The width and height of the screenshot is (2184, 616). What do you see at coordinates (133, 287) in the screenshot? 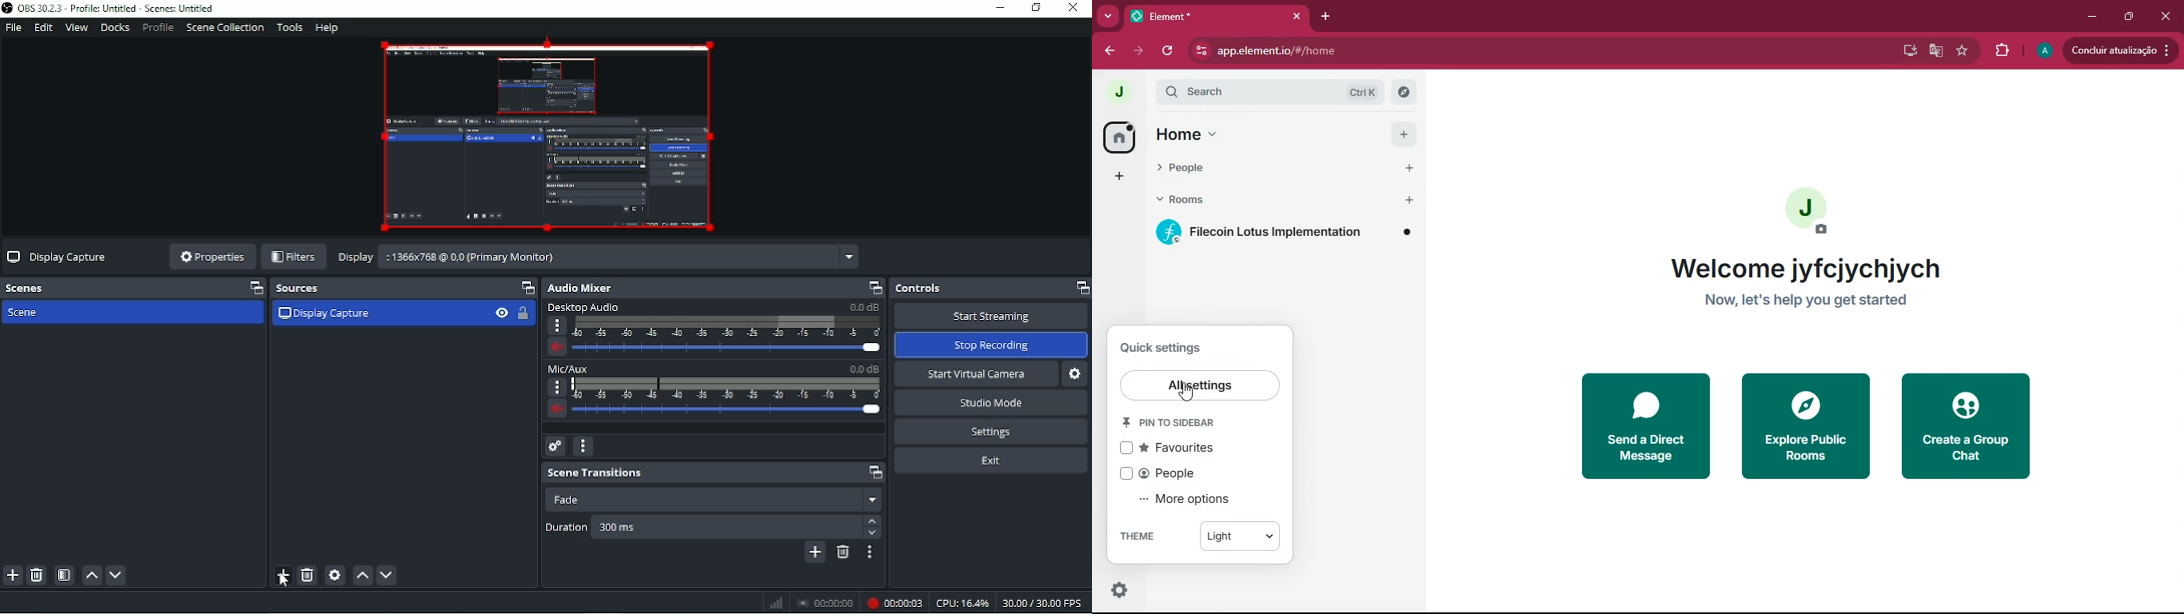
I see `Scenes` at bounding box center [133, 287].